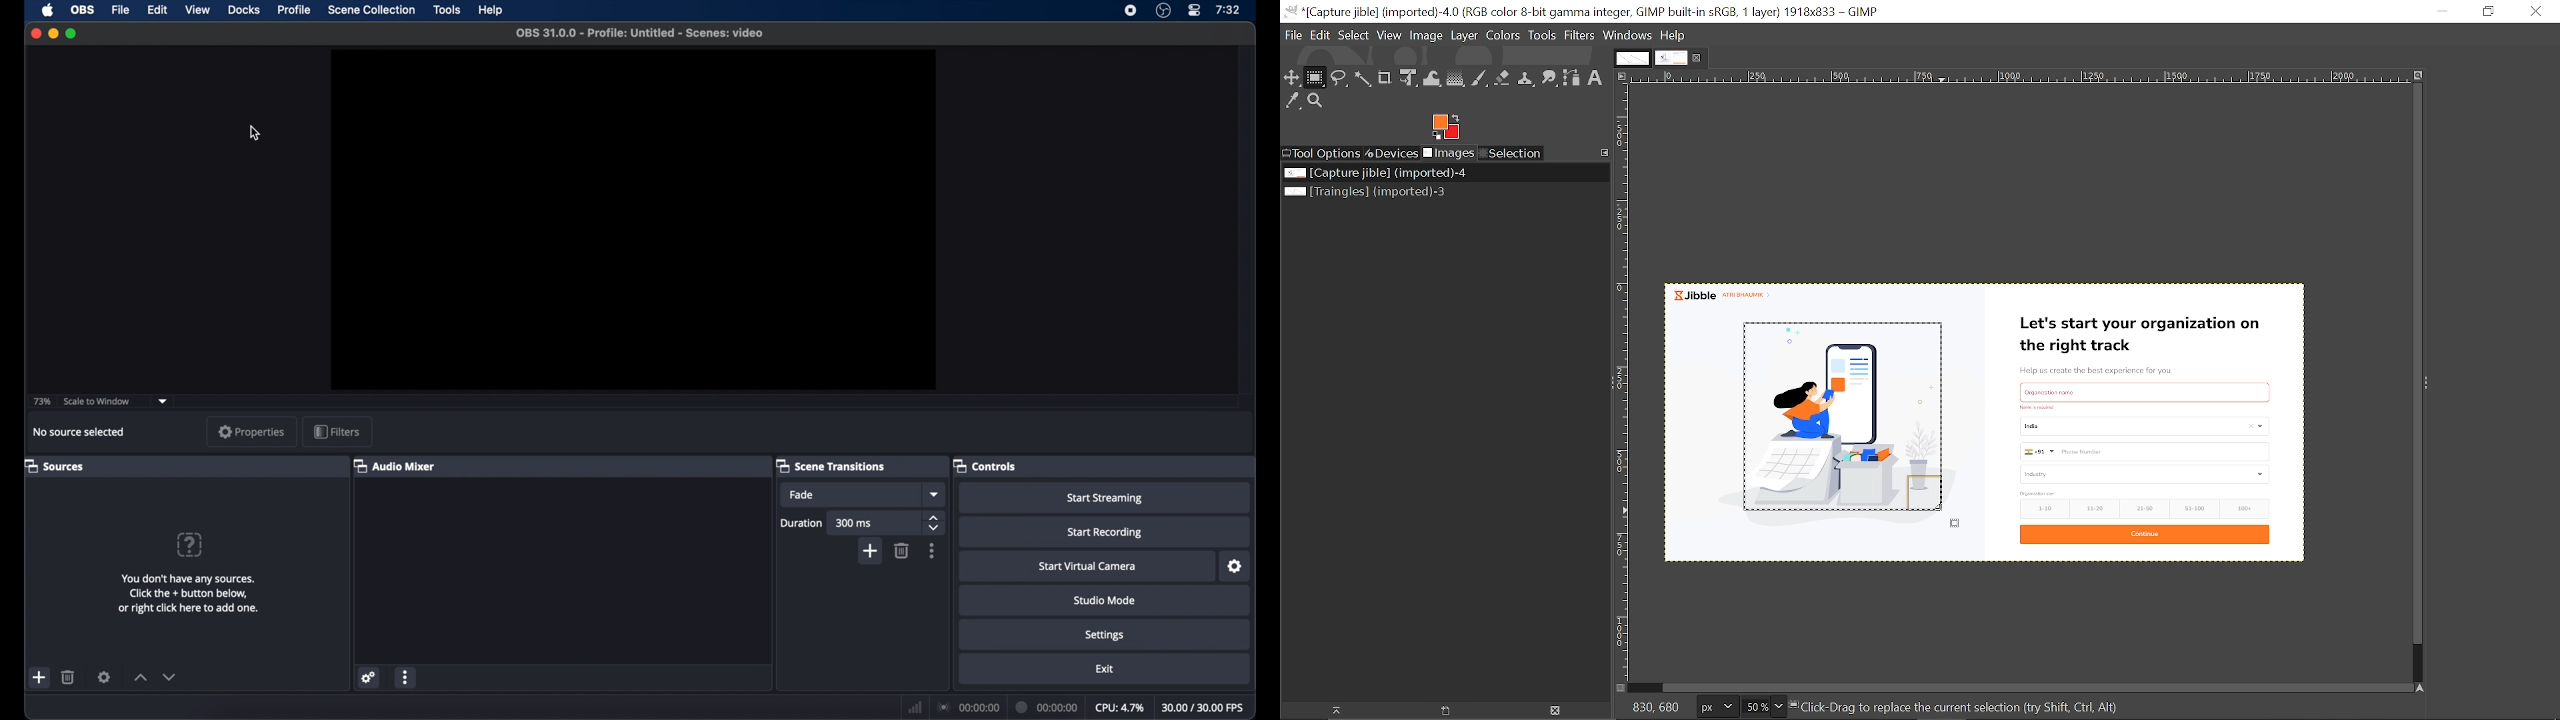  I want to click on minimize, so click(53, 33).